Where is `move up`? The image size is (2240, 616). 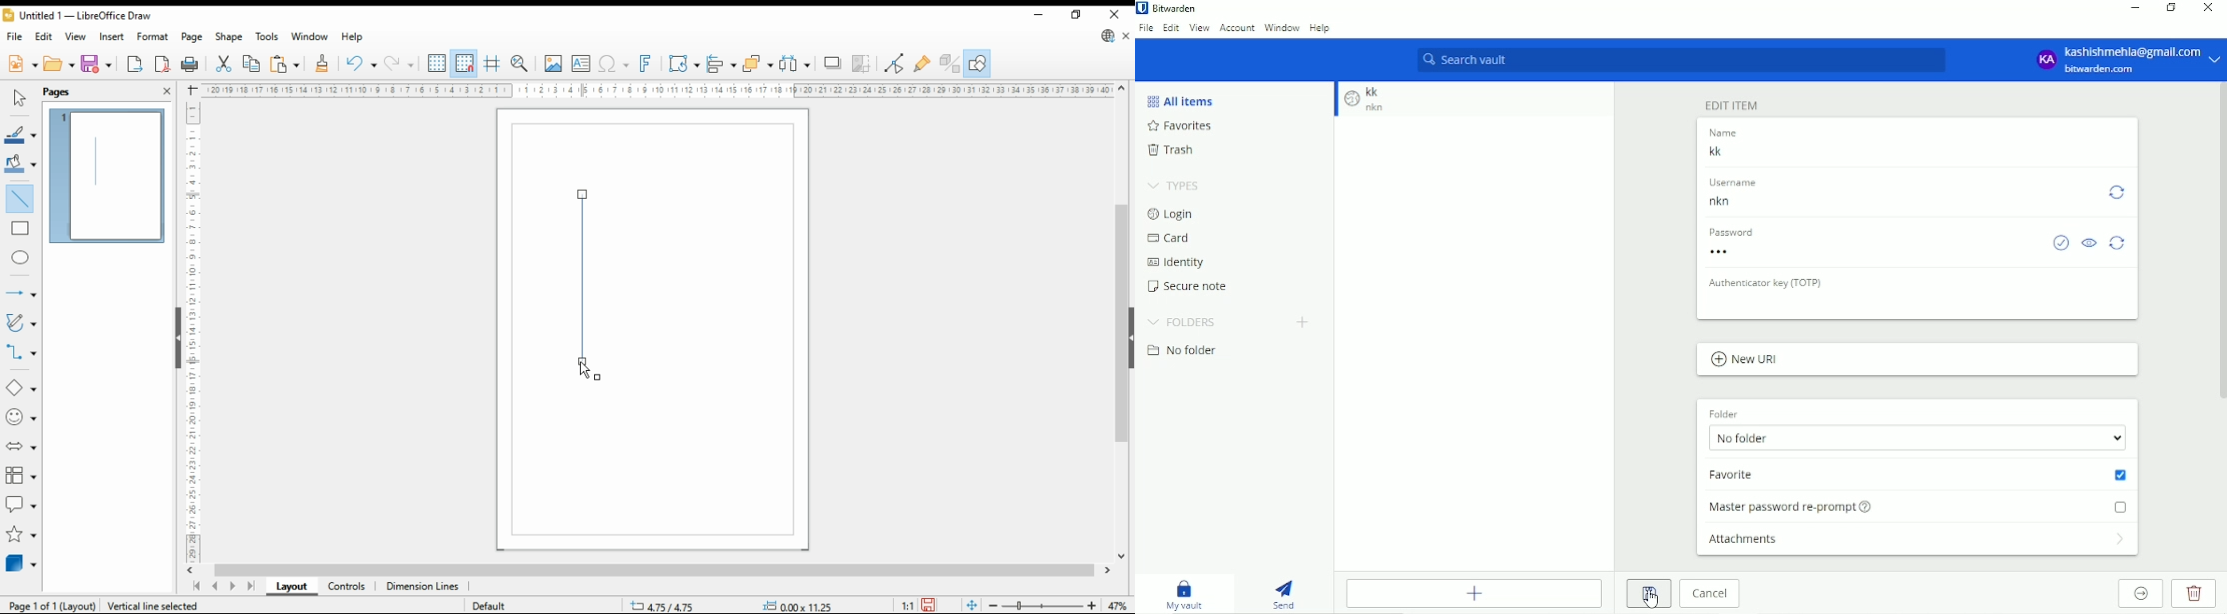 move up is located at coordinates (1122, 89).